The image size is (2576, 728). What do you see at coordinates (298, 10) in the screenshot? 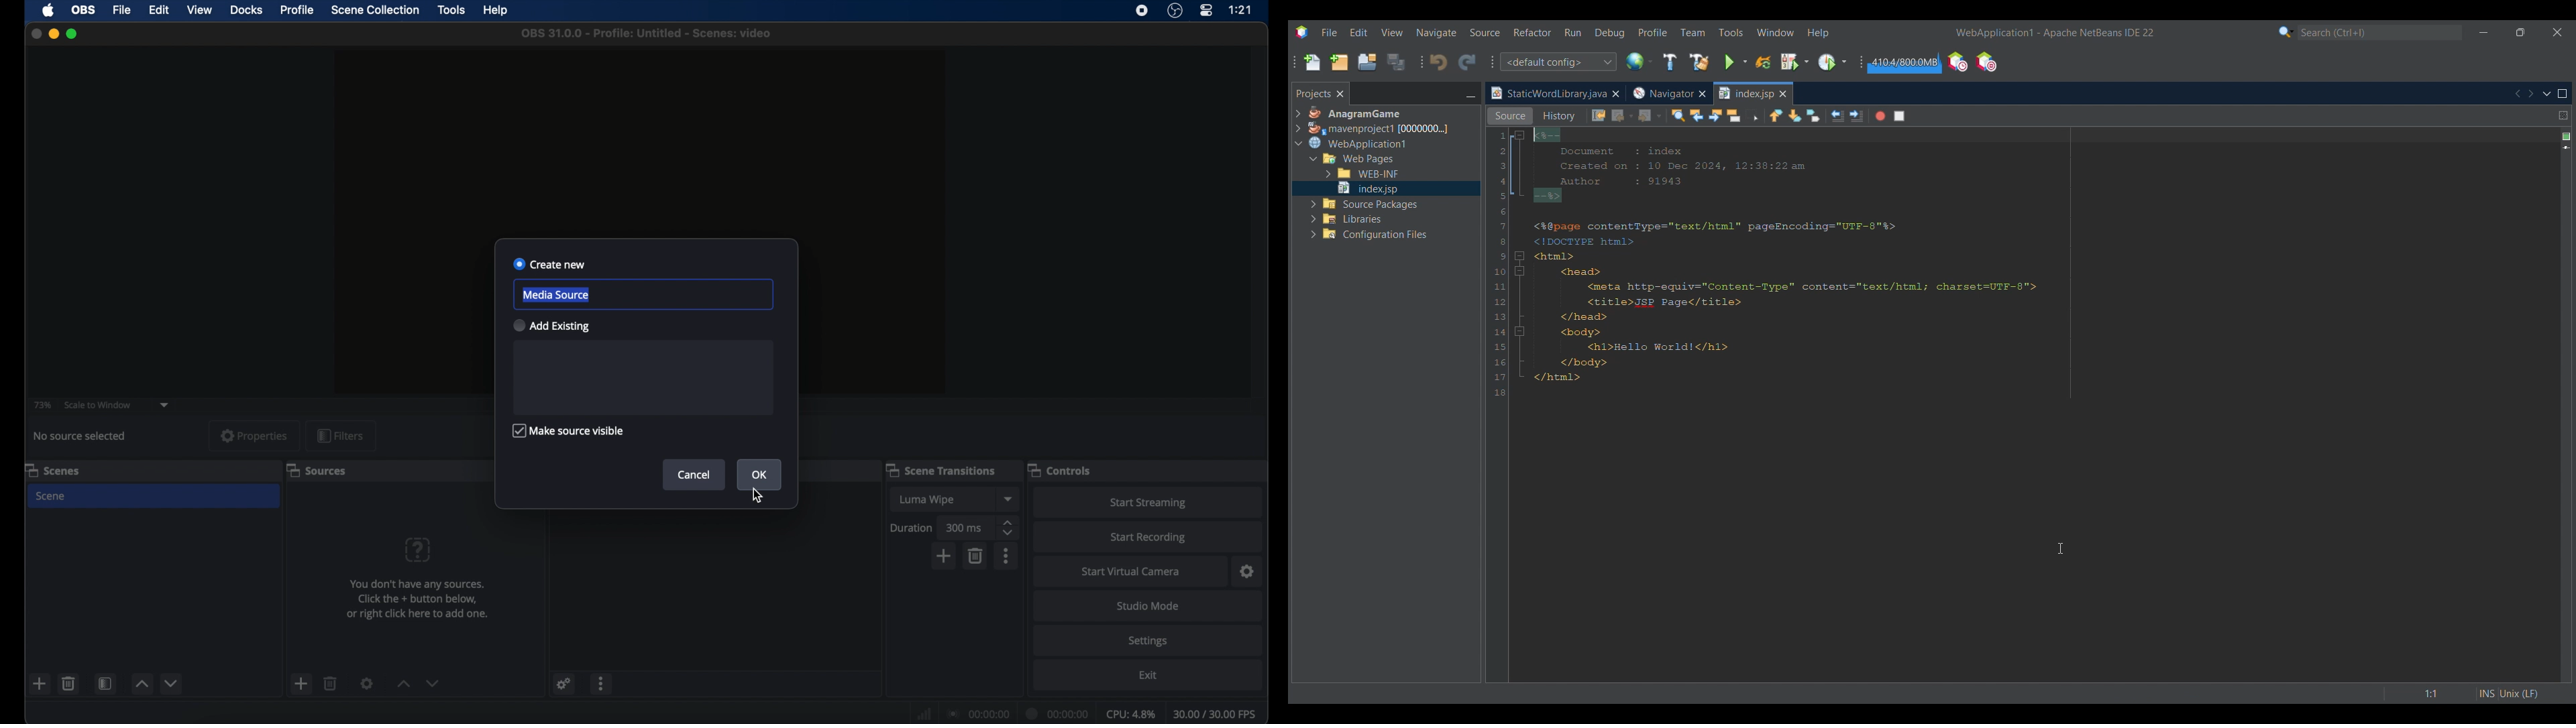
I see `profile` at bounding box center [298, 10].